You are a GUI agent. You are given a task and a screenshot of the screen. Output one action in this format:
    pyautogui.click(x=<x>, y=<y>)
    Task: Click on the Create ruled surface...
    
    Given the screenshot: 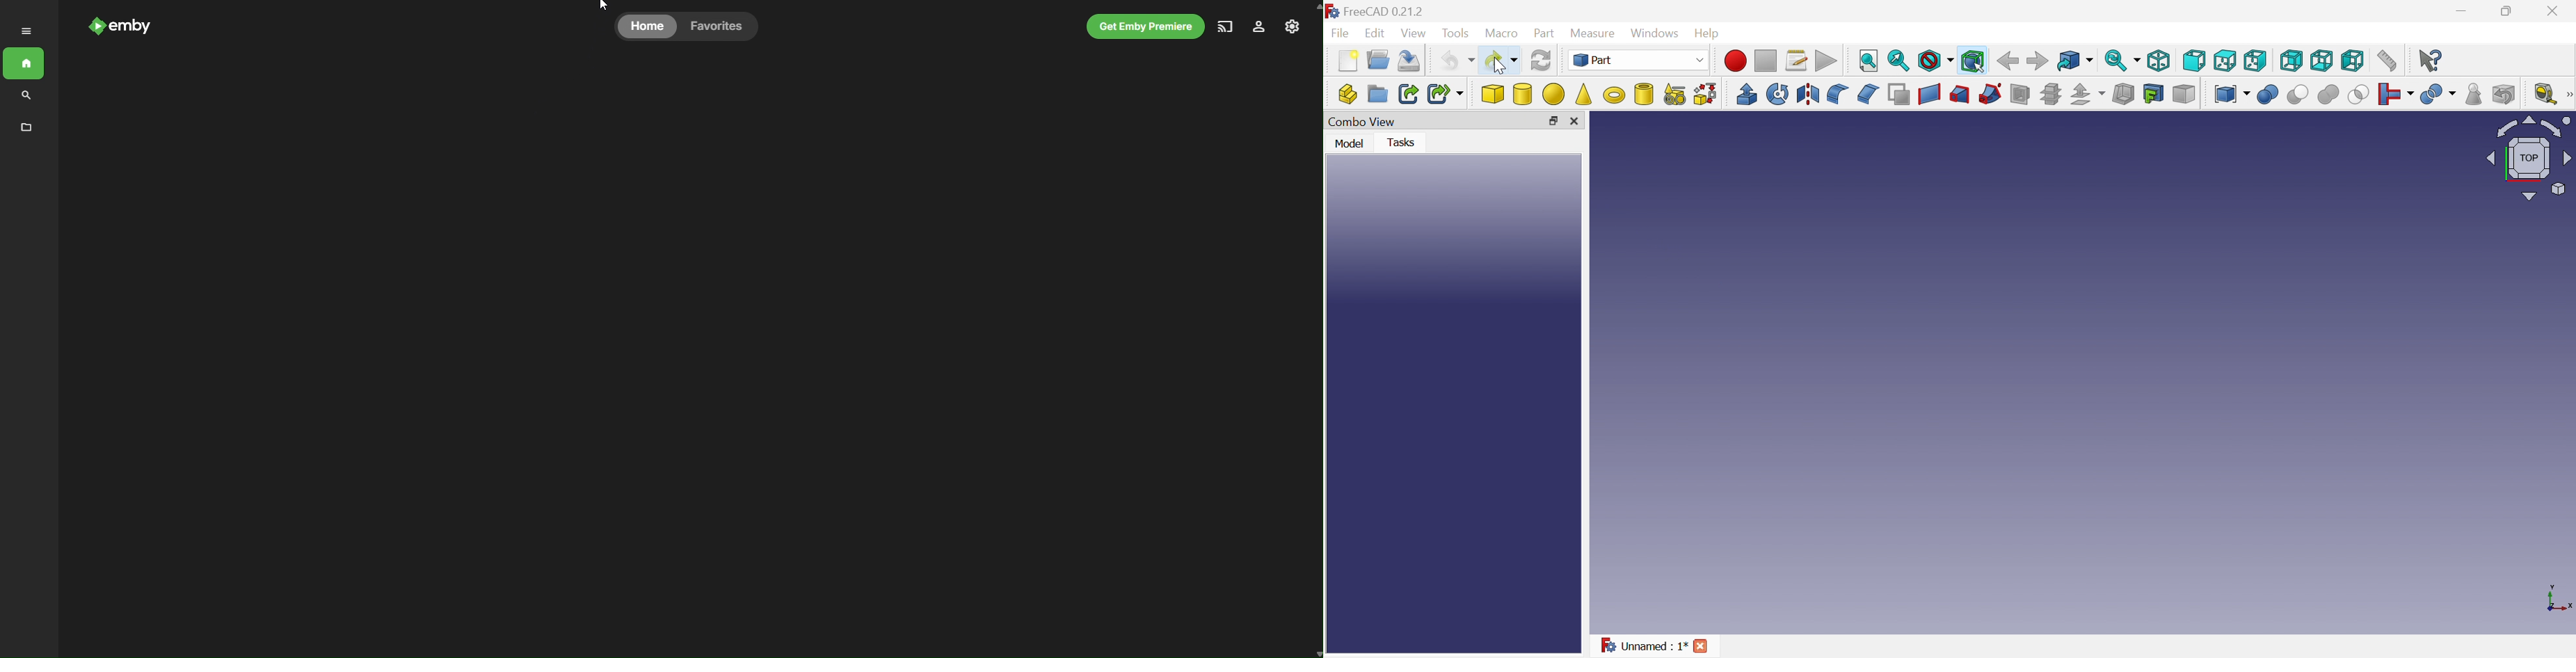 What is the action you would take?
    pyautogui.click(x=1930, y=94)
    